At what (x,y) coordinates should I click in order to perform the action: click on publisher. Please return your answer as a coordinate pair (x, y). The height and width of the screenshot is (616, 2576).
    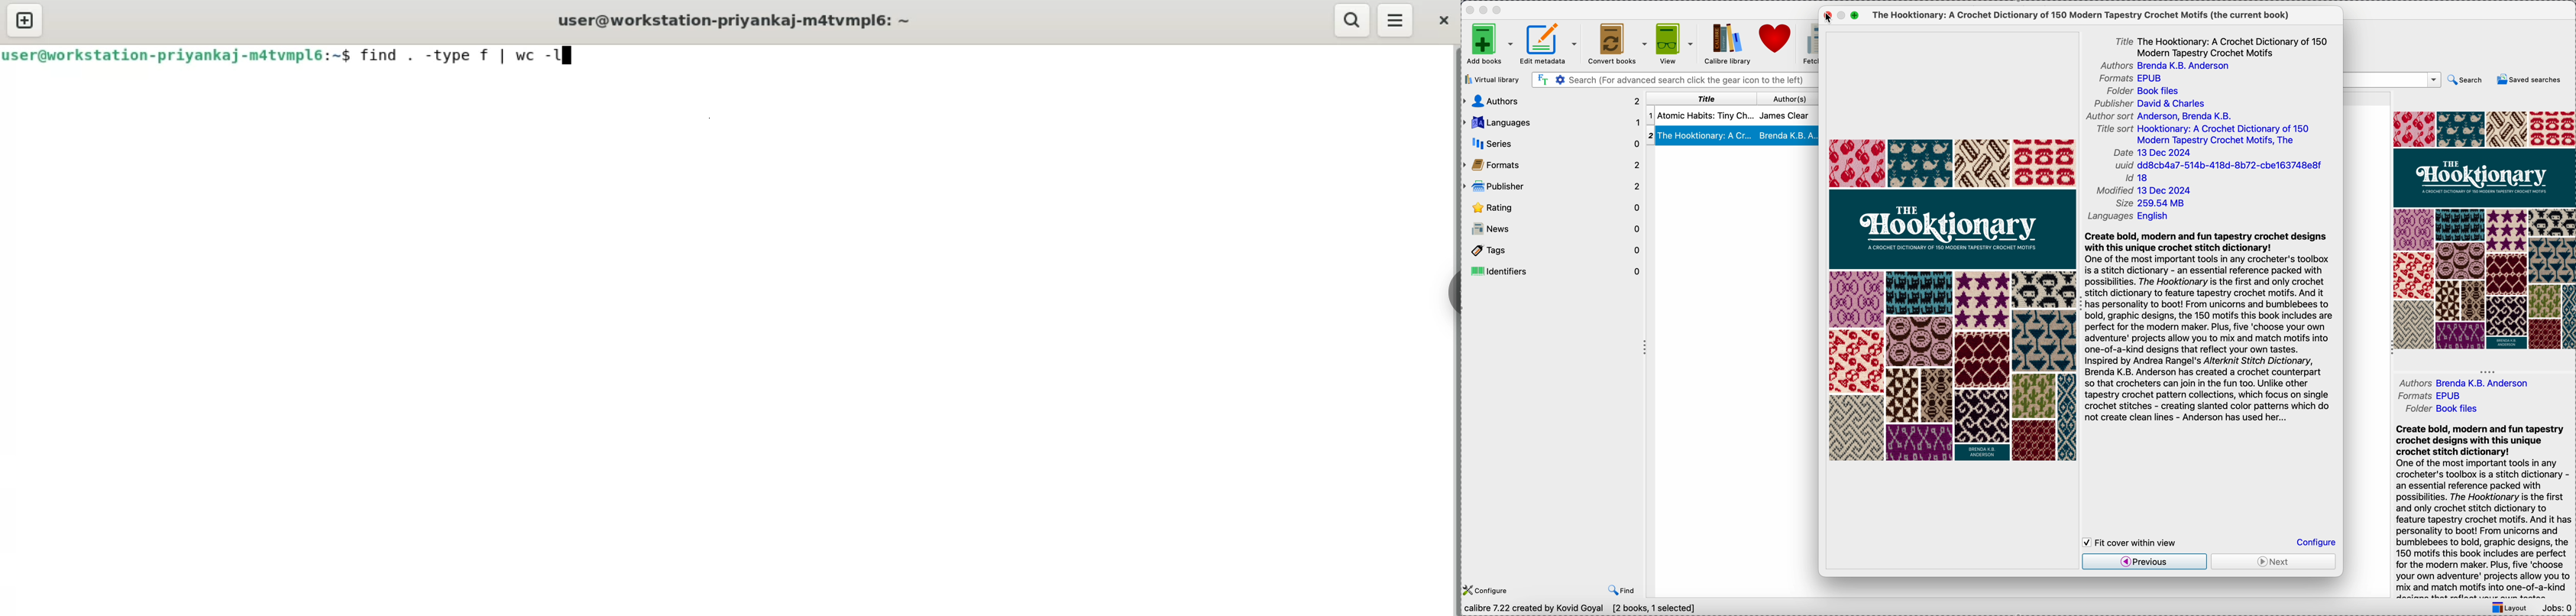
    Looking at the image, I should click on (1552, 187).